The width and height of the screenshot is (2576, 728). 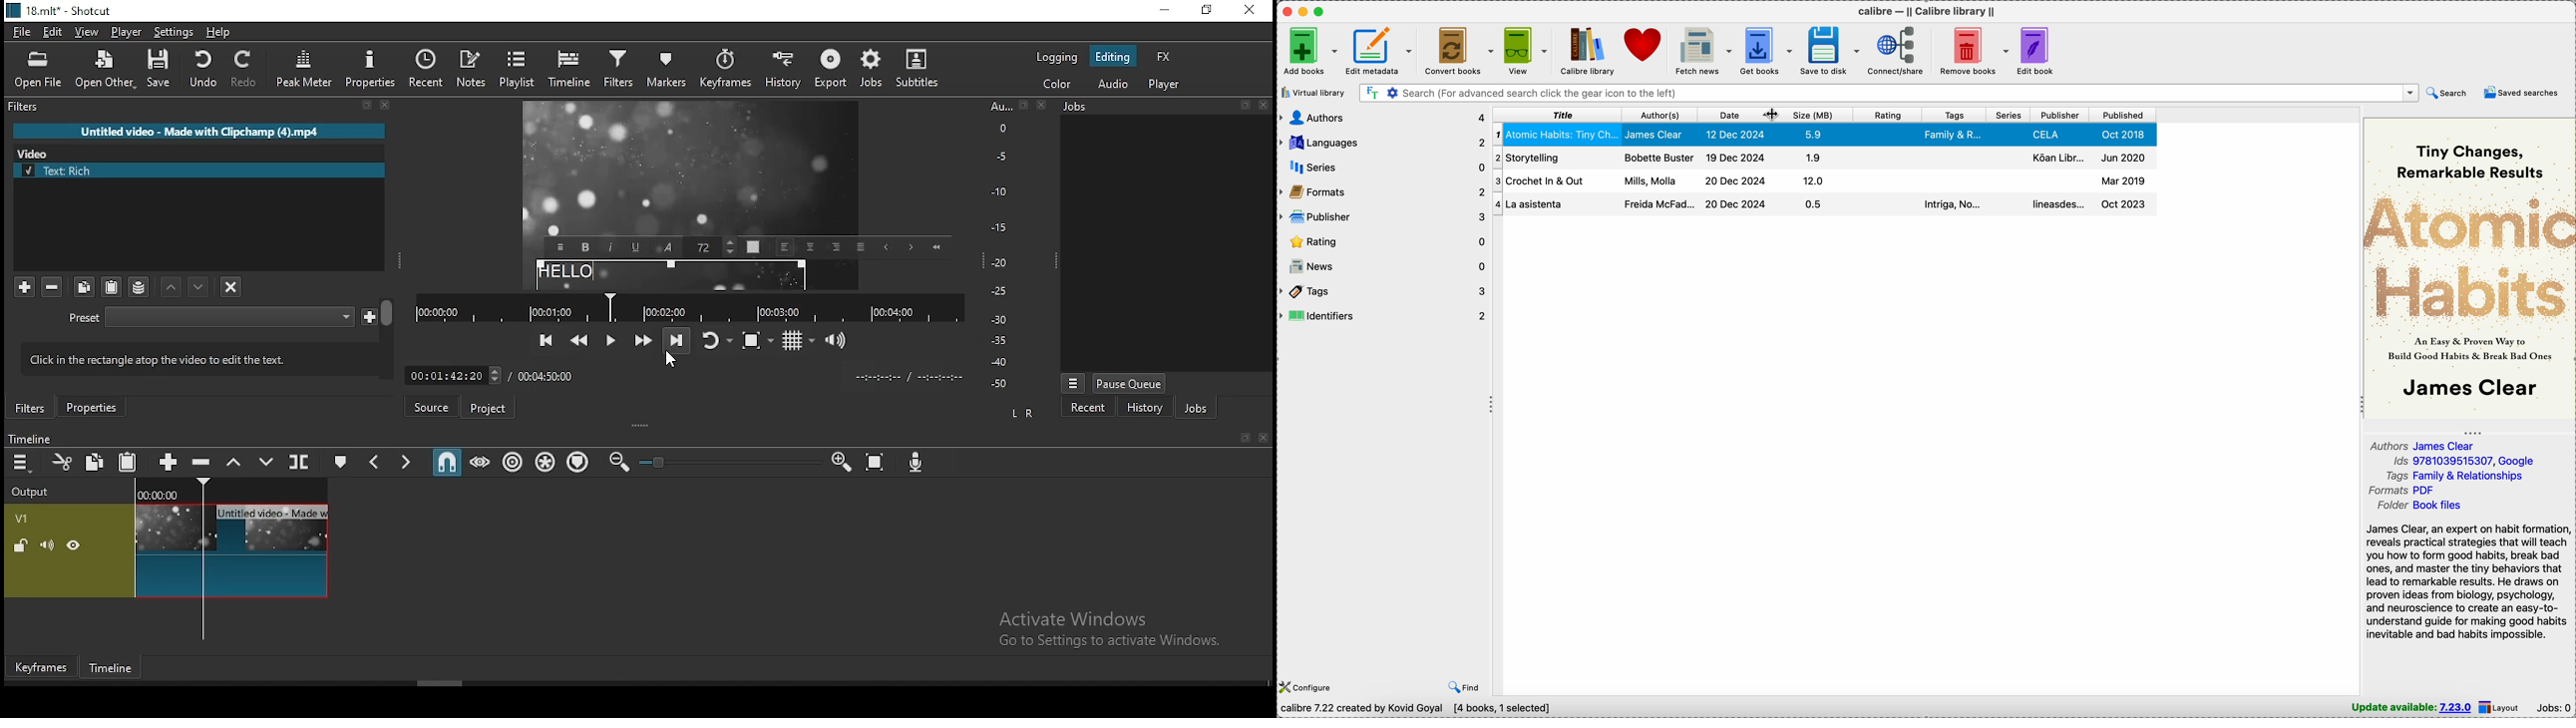 What do you see at coordinates (1112, 85) in the screenshot?
I see `audio` at bounding box center [1112, 85].